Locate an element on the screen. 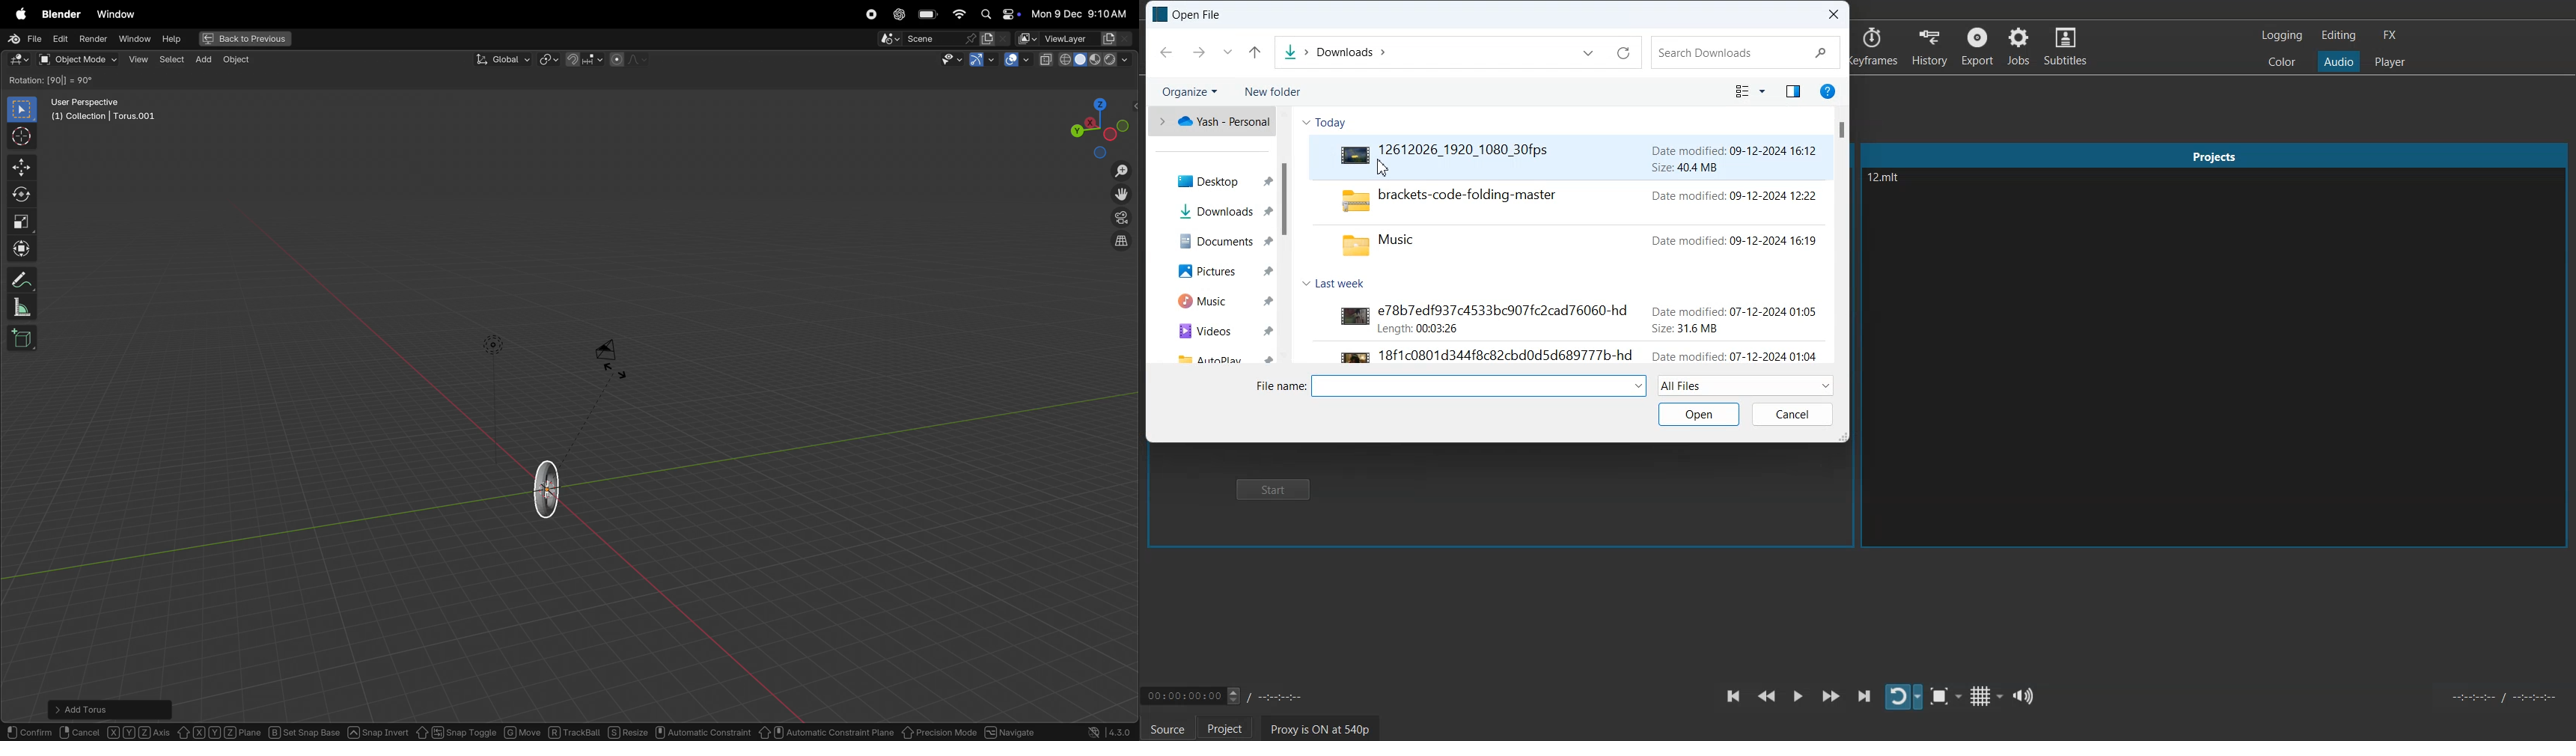 The height and width of the screenshot is (756, 2576). confirm is located at coordinates (29, 730).